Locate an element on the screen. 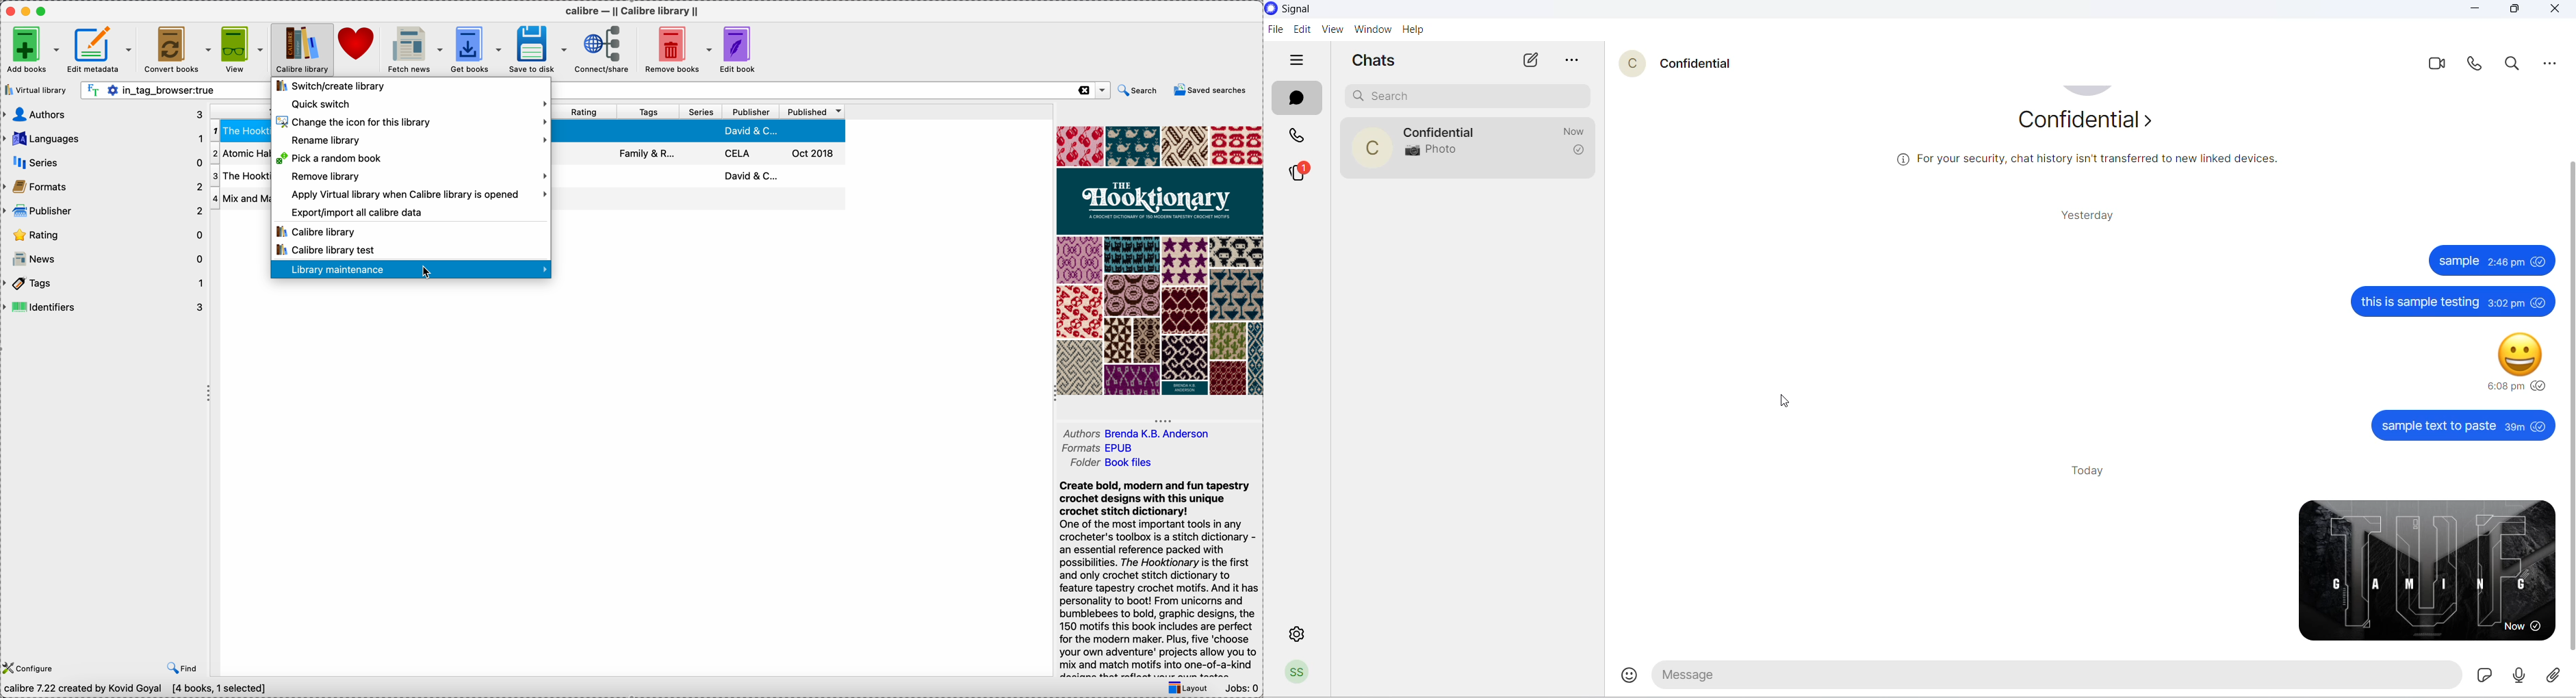 Image resolution: width=2576 pixels, height=700 pixels. application name and logo is located at coordinates (1301, 10).